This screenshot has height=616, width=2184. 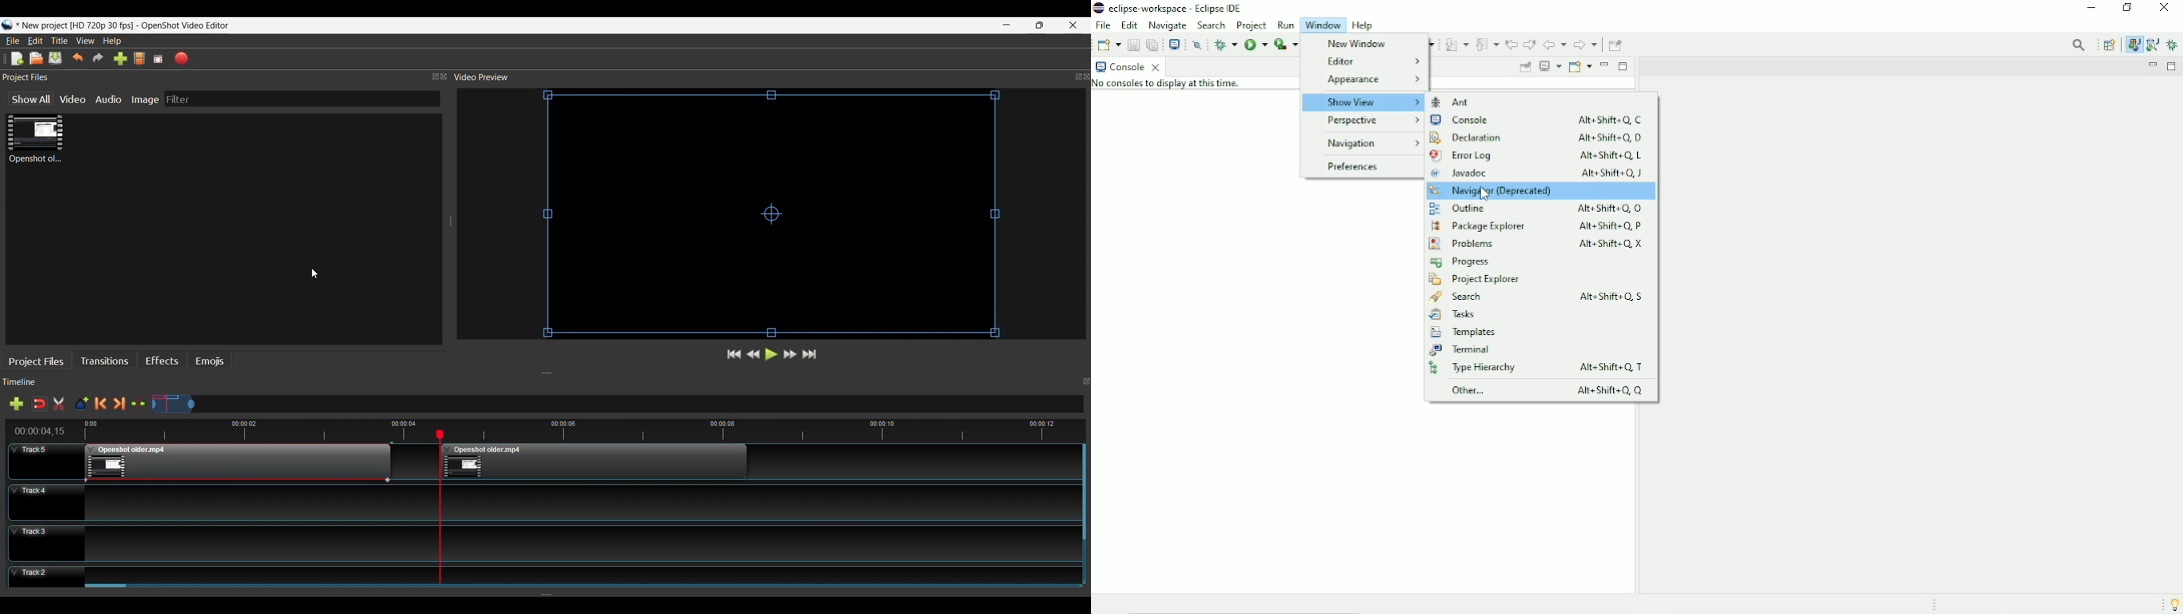 What do you see at coordinates (1212, 26) in the screenshot?
I see `Search` at bounding box center [1212, 26].